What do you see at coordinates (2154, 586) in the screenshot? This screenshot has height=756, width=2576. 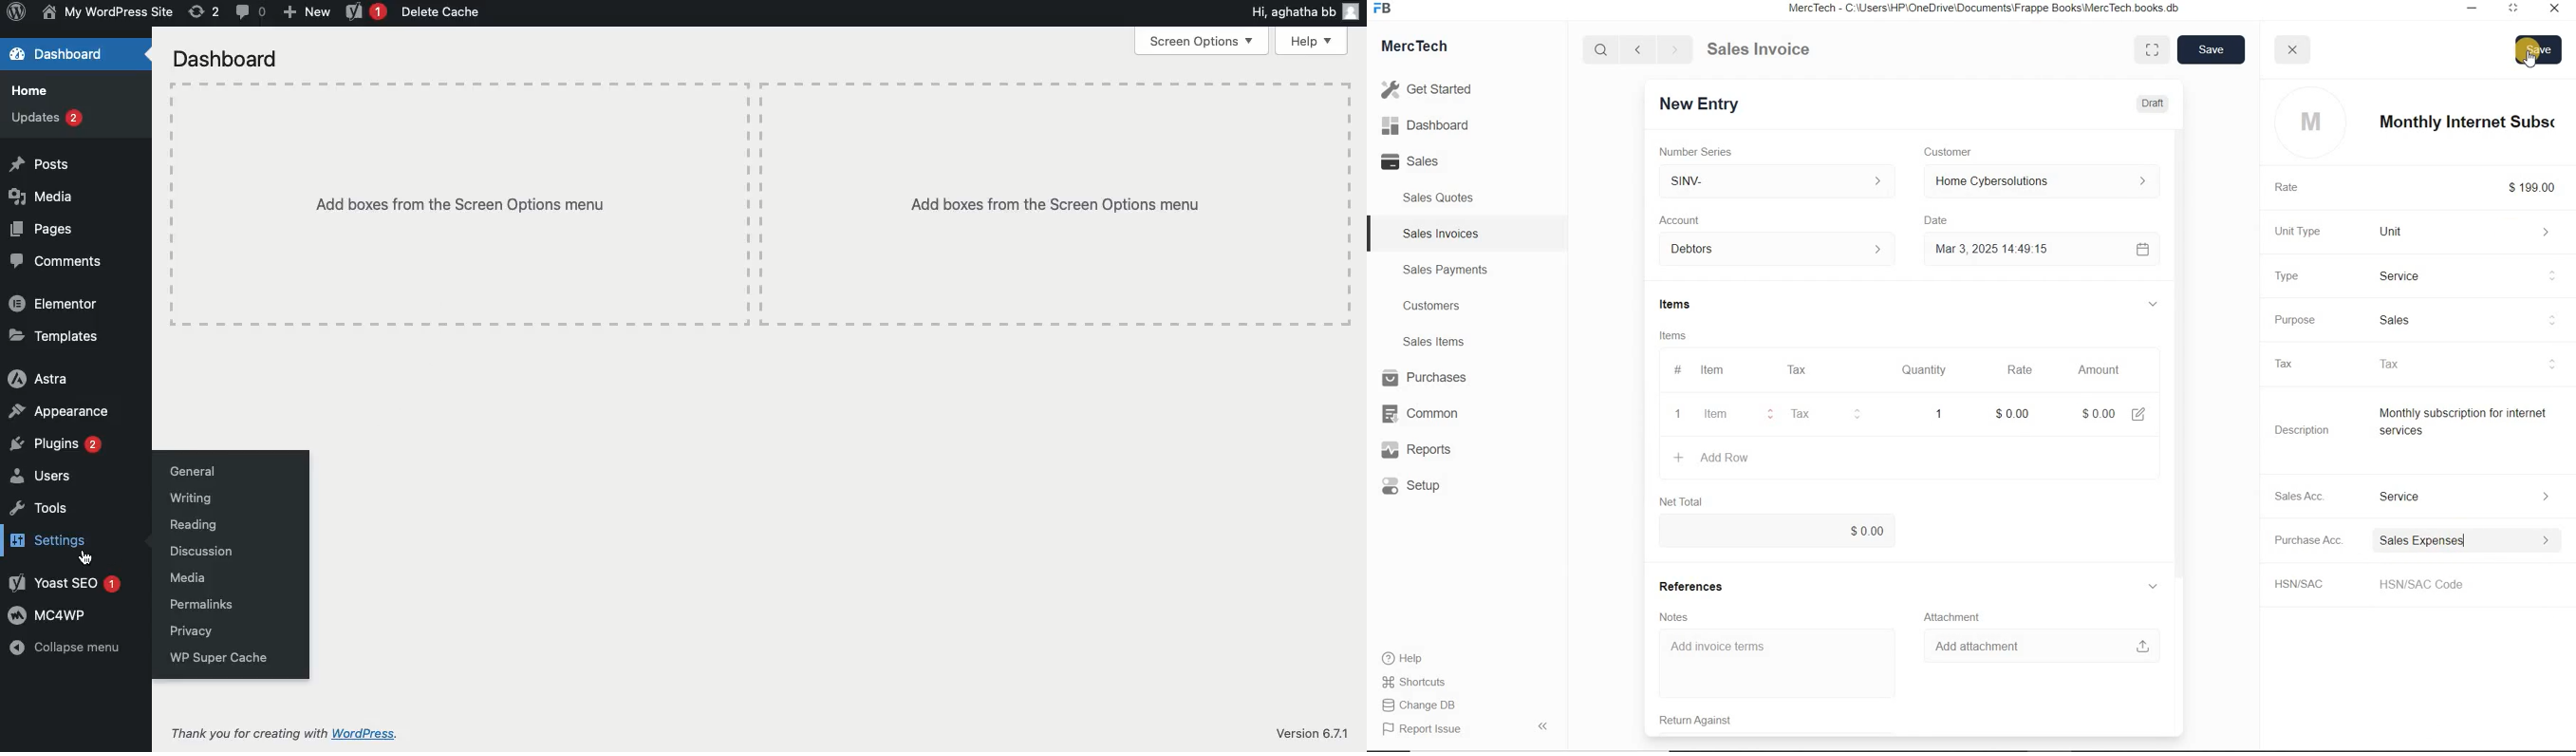 I see `hide sub menu` at bounding box center [2154, 586].